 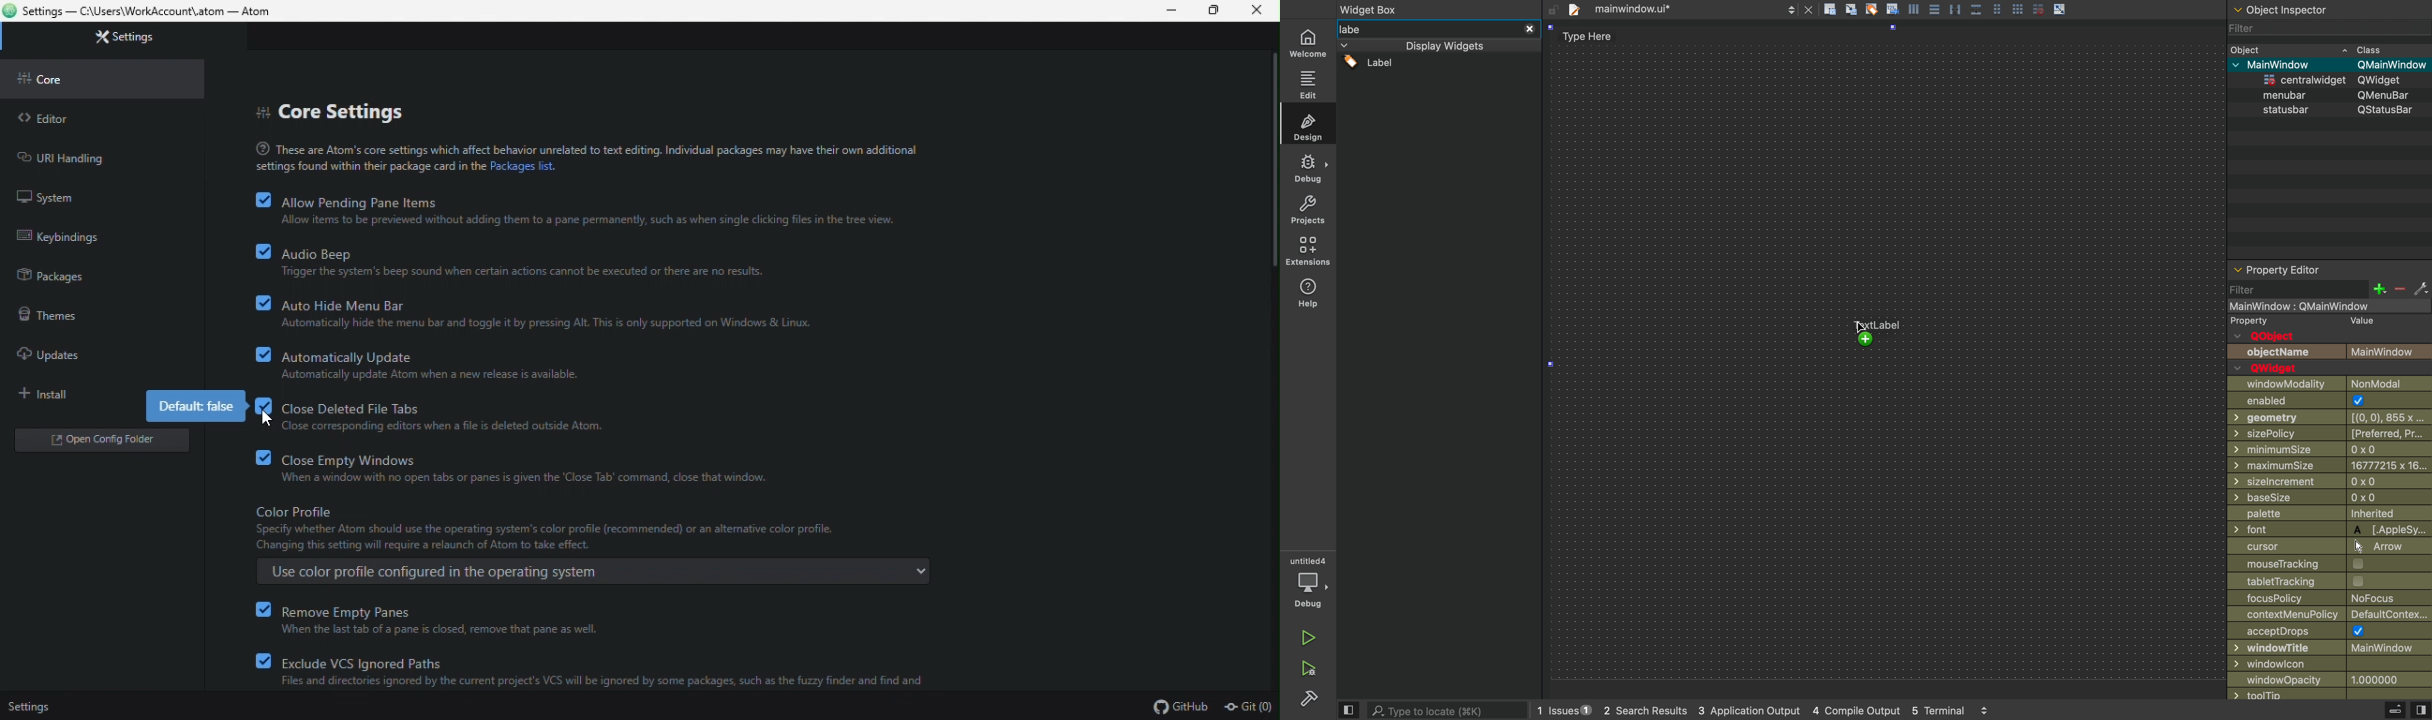 What do you see at coordinates (1352, 710) in the screenshot?
I see `` at bounding box center [1352, 710].